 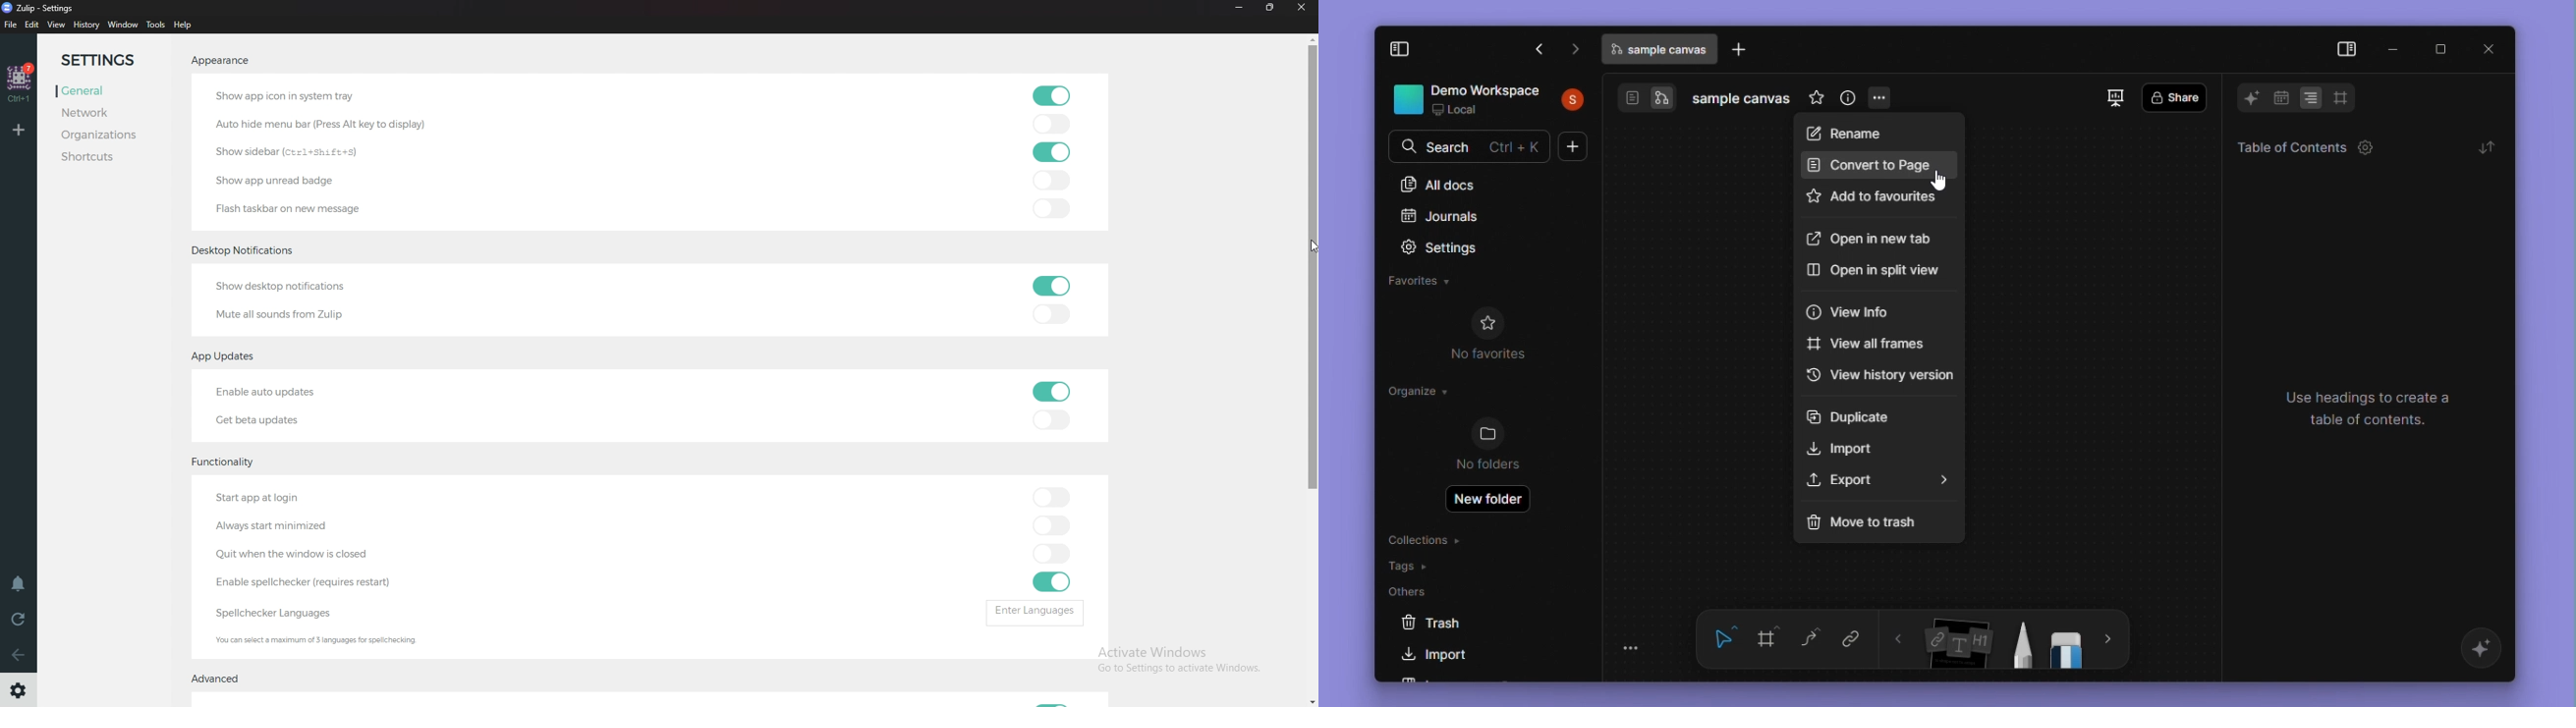 I want to click on frame, so click(x=1768, y=639).